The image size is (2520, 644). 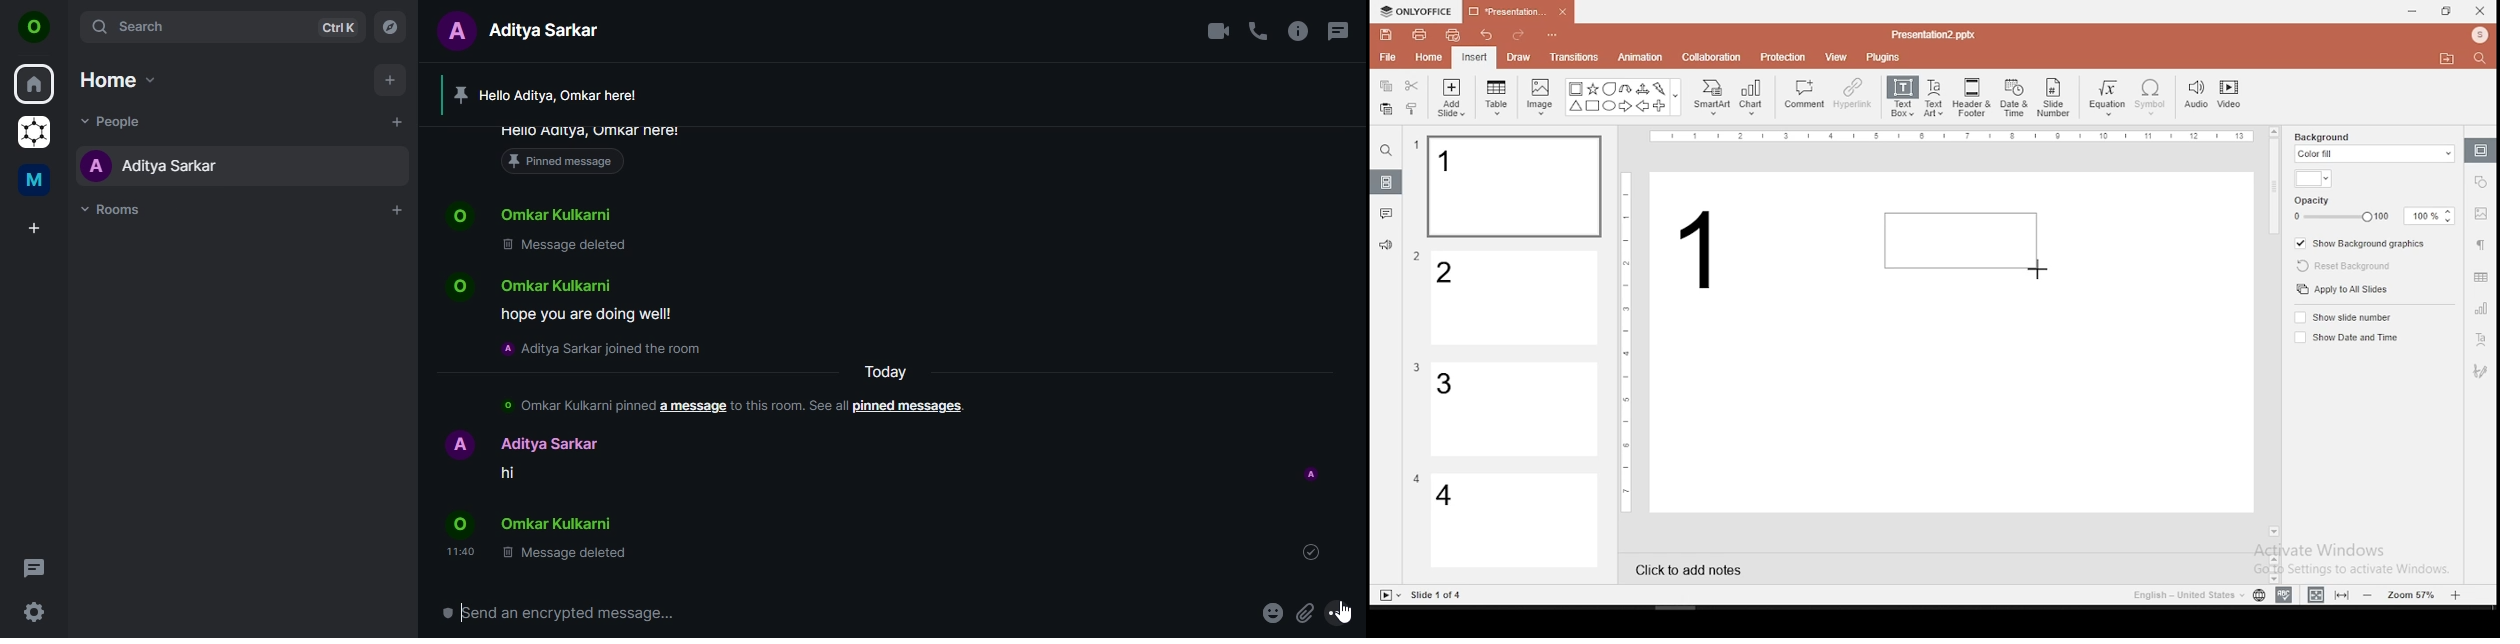 I want to click on threads, so click(x=34, y=567).